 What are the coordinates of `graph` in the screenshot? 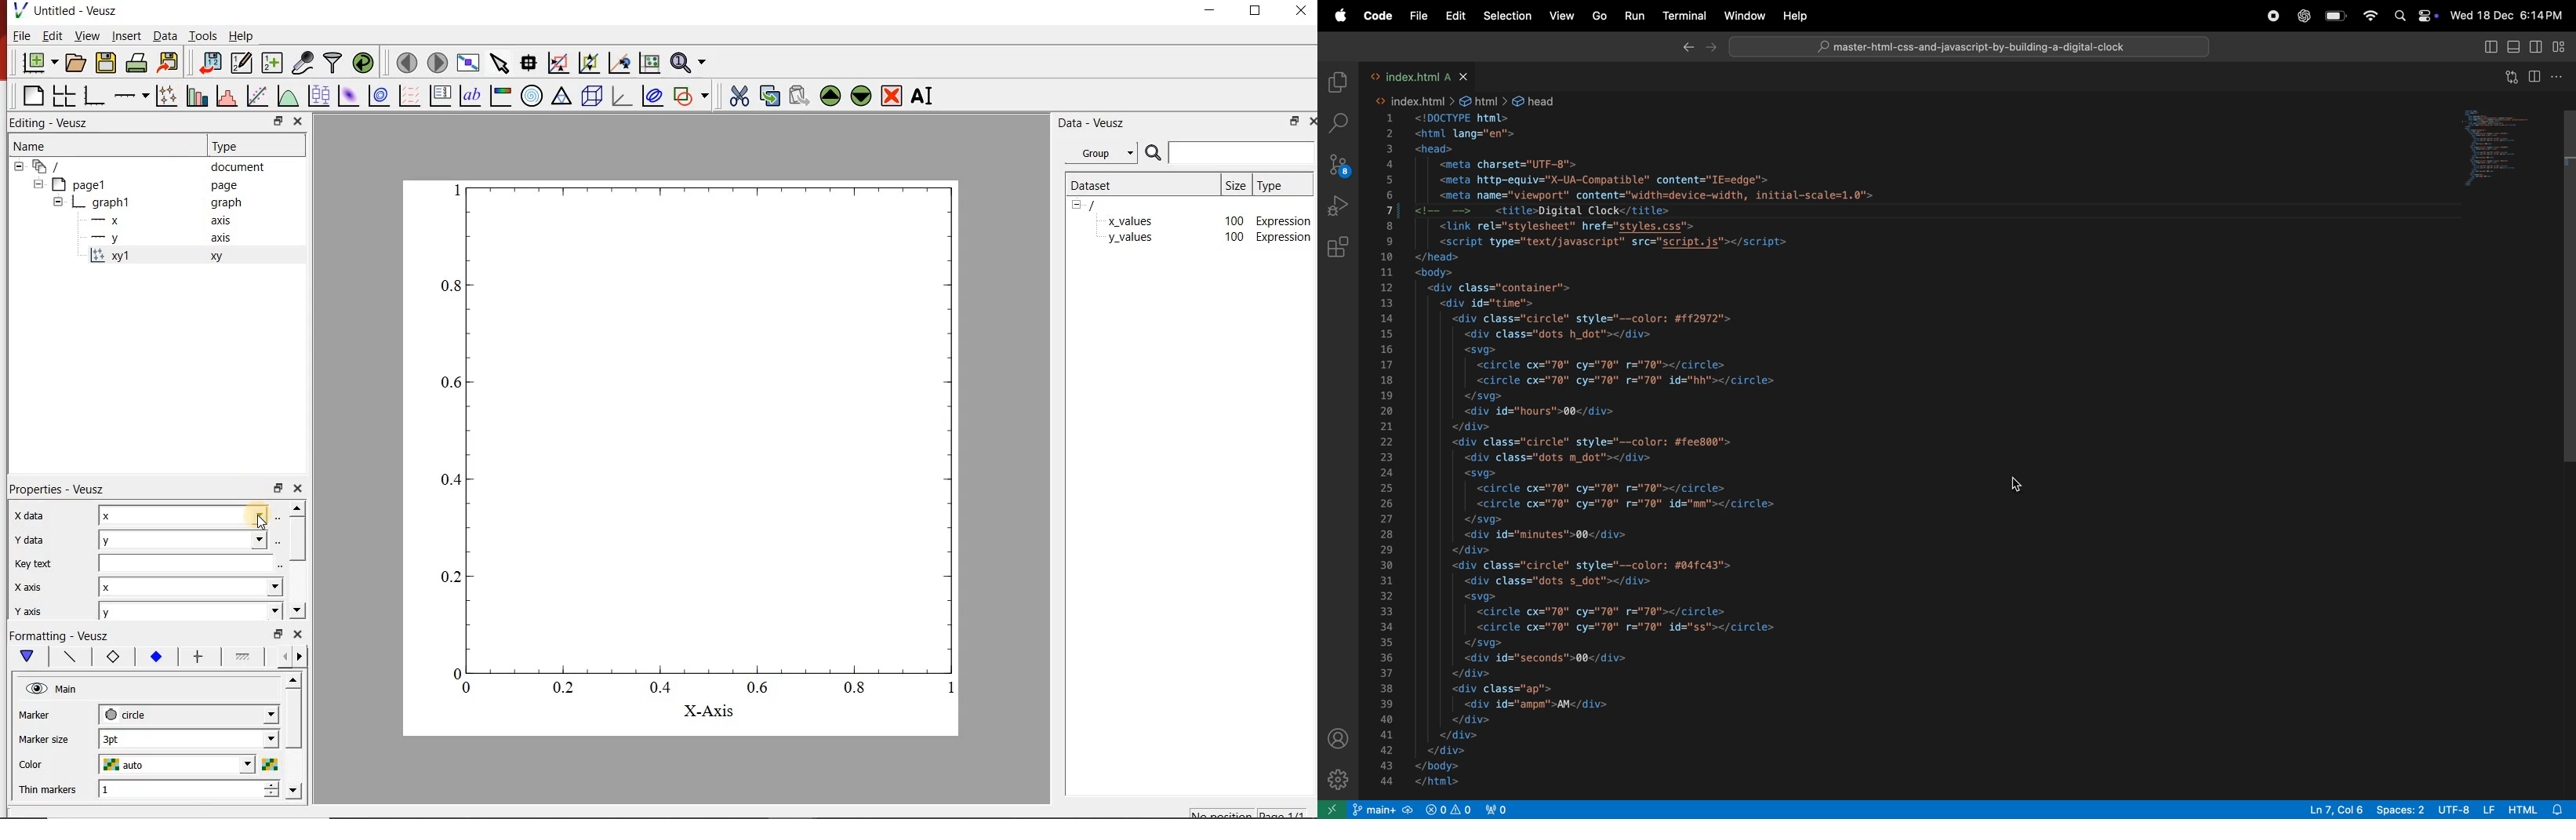 It's located at (225, 202).